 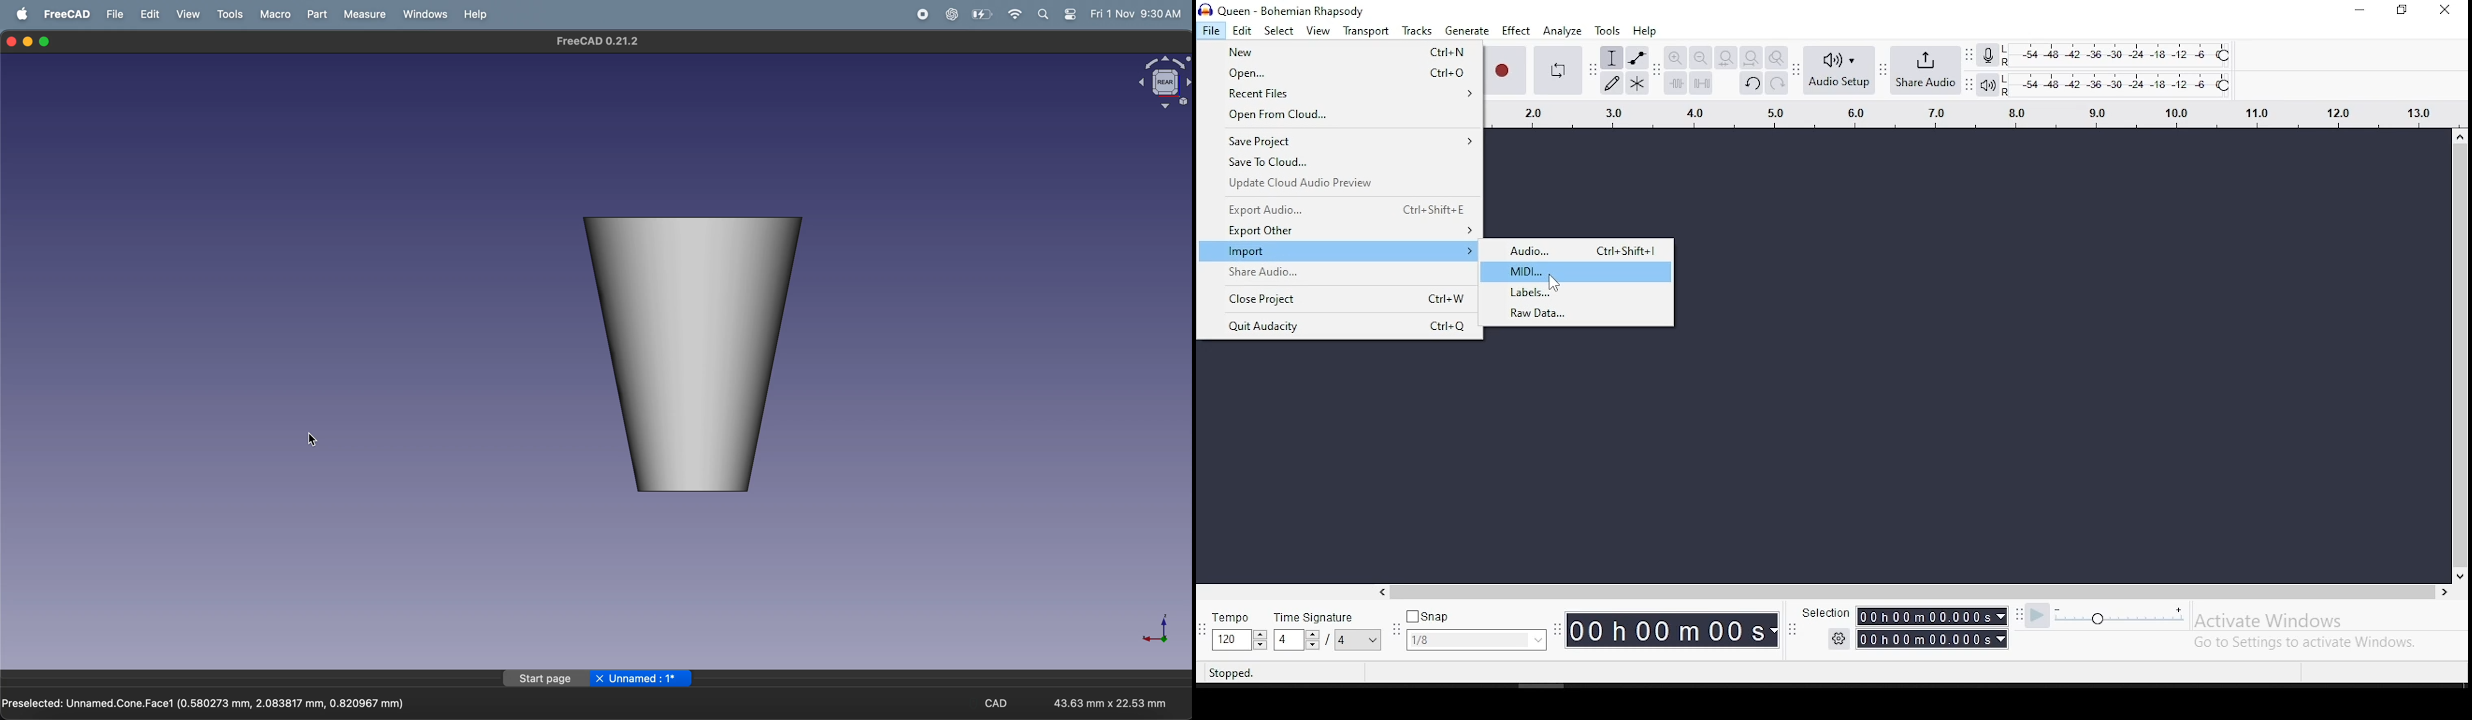 What do you see at coordinates (595, 41) in the screenshot?
I see `FreeCAD 0.21.2` at bounding box center [595, 41].